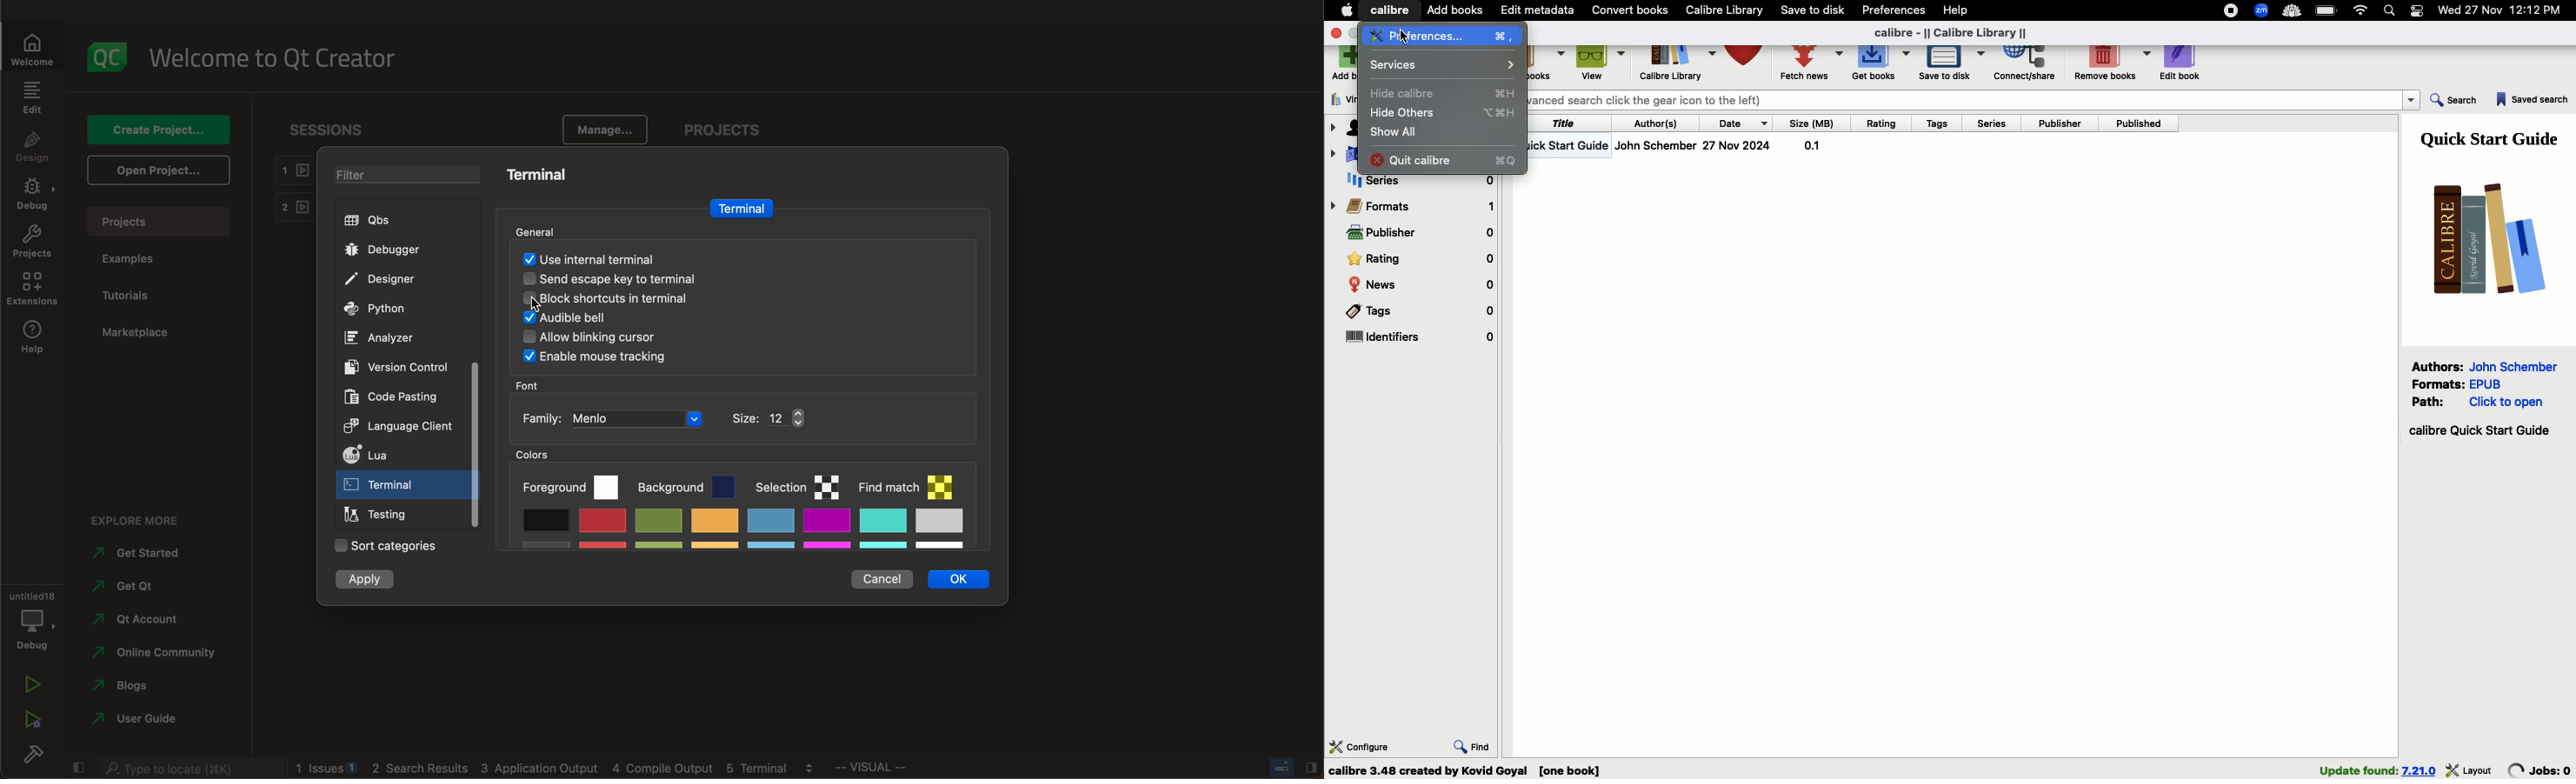 This screenshot has width=2576, height=784. Describe the element at coordinates (2506, 11) in the screenshot. I see `Date` at that location.